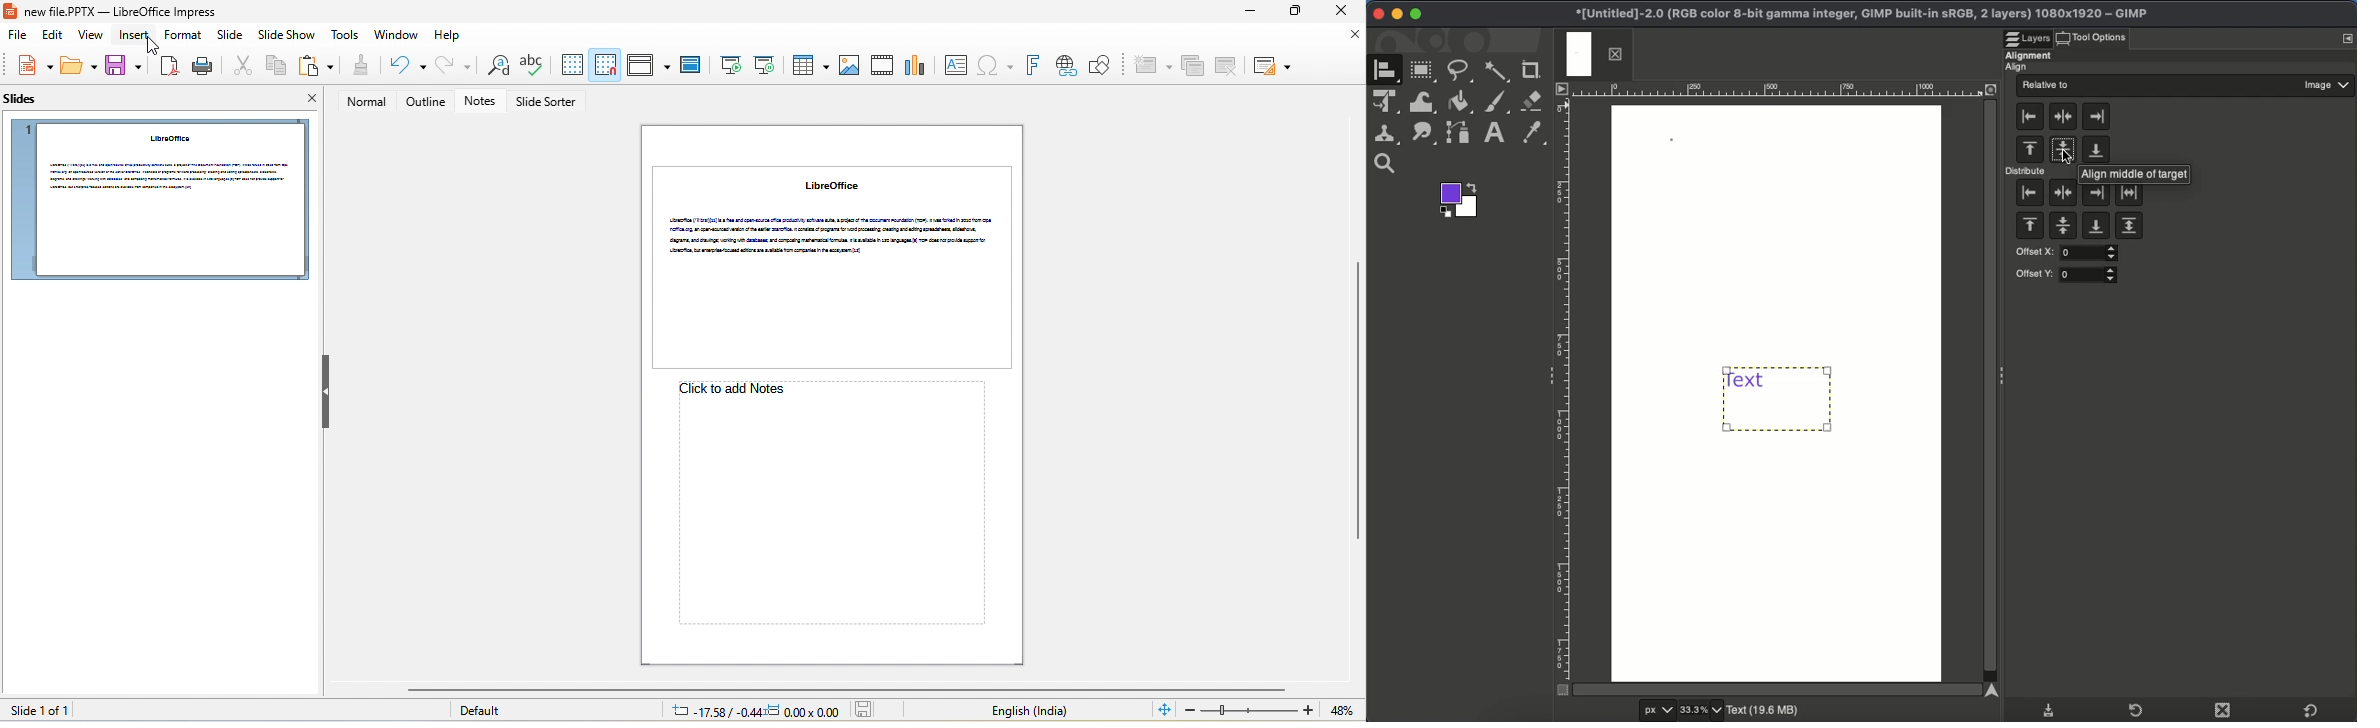  Describe the element at coordinates (1424, 71) in the screenshot. I see `Rectangular tool` at that location.